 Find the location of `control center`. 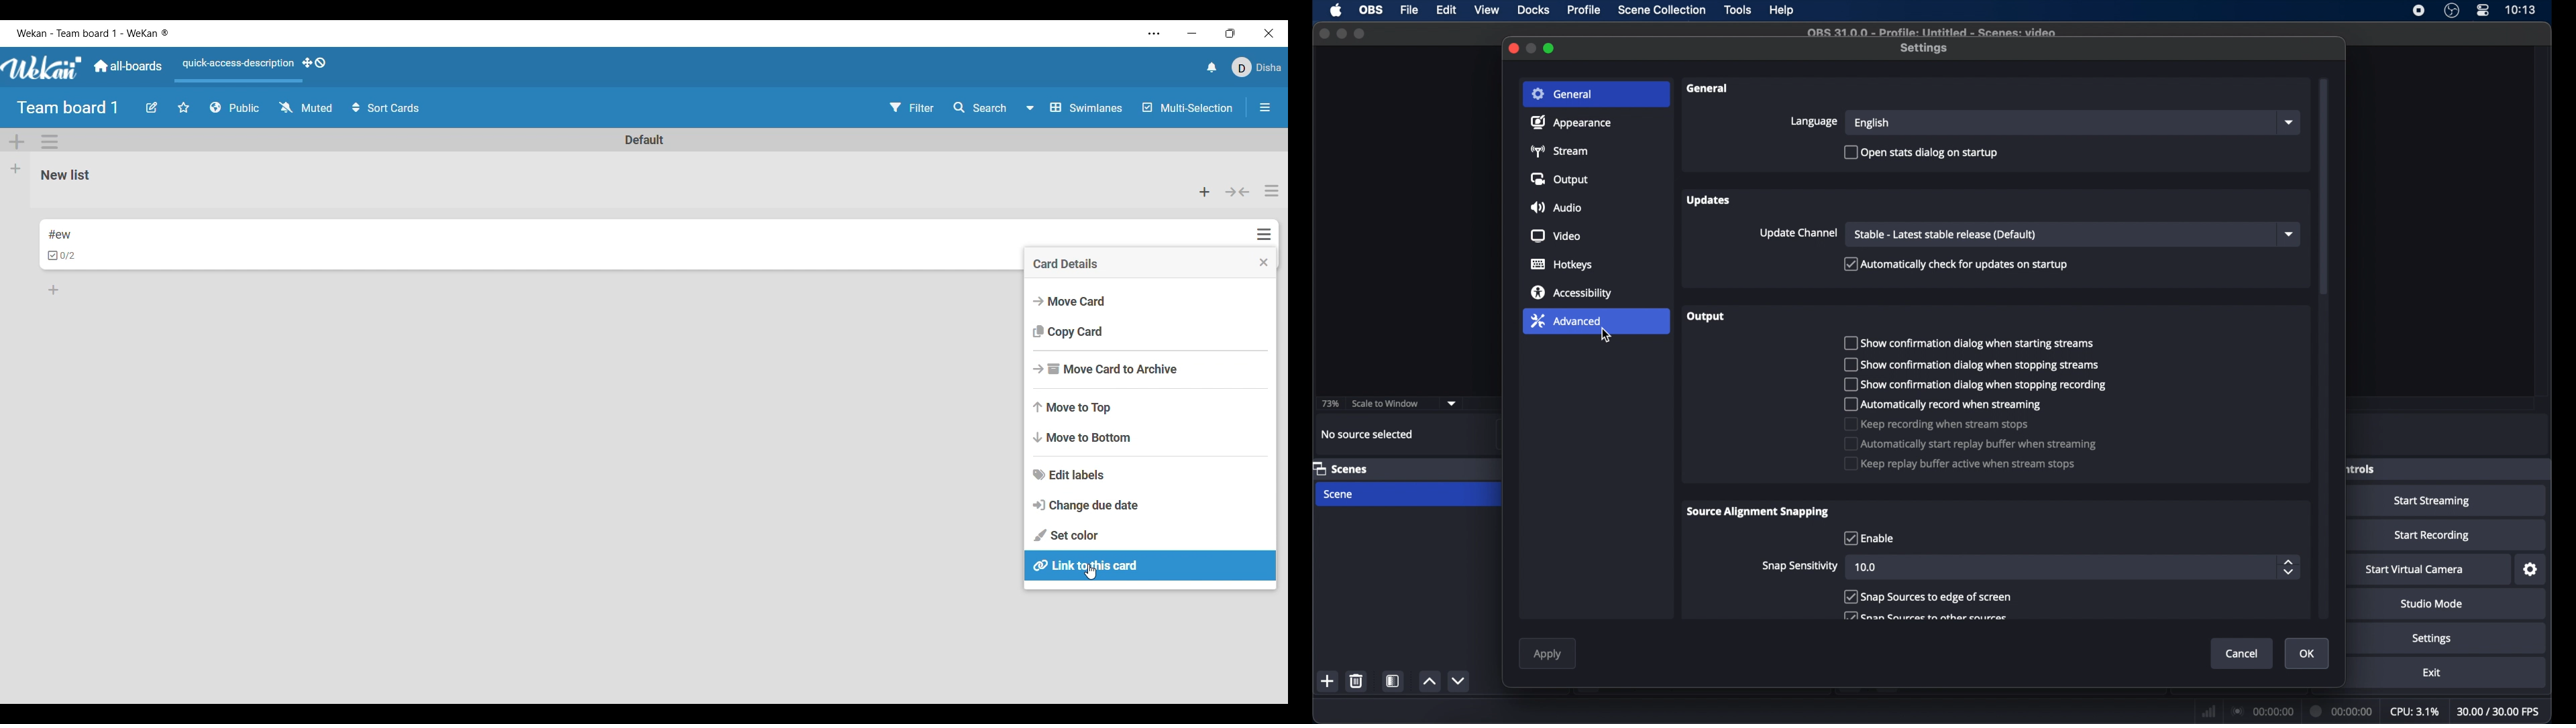

control center is located at coordinates (2482, 11).